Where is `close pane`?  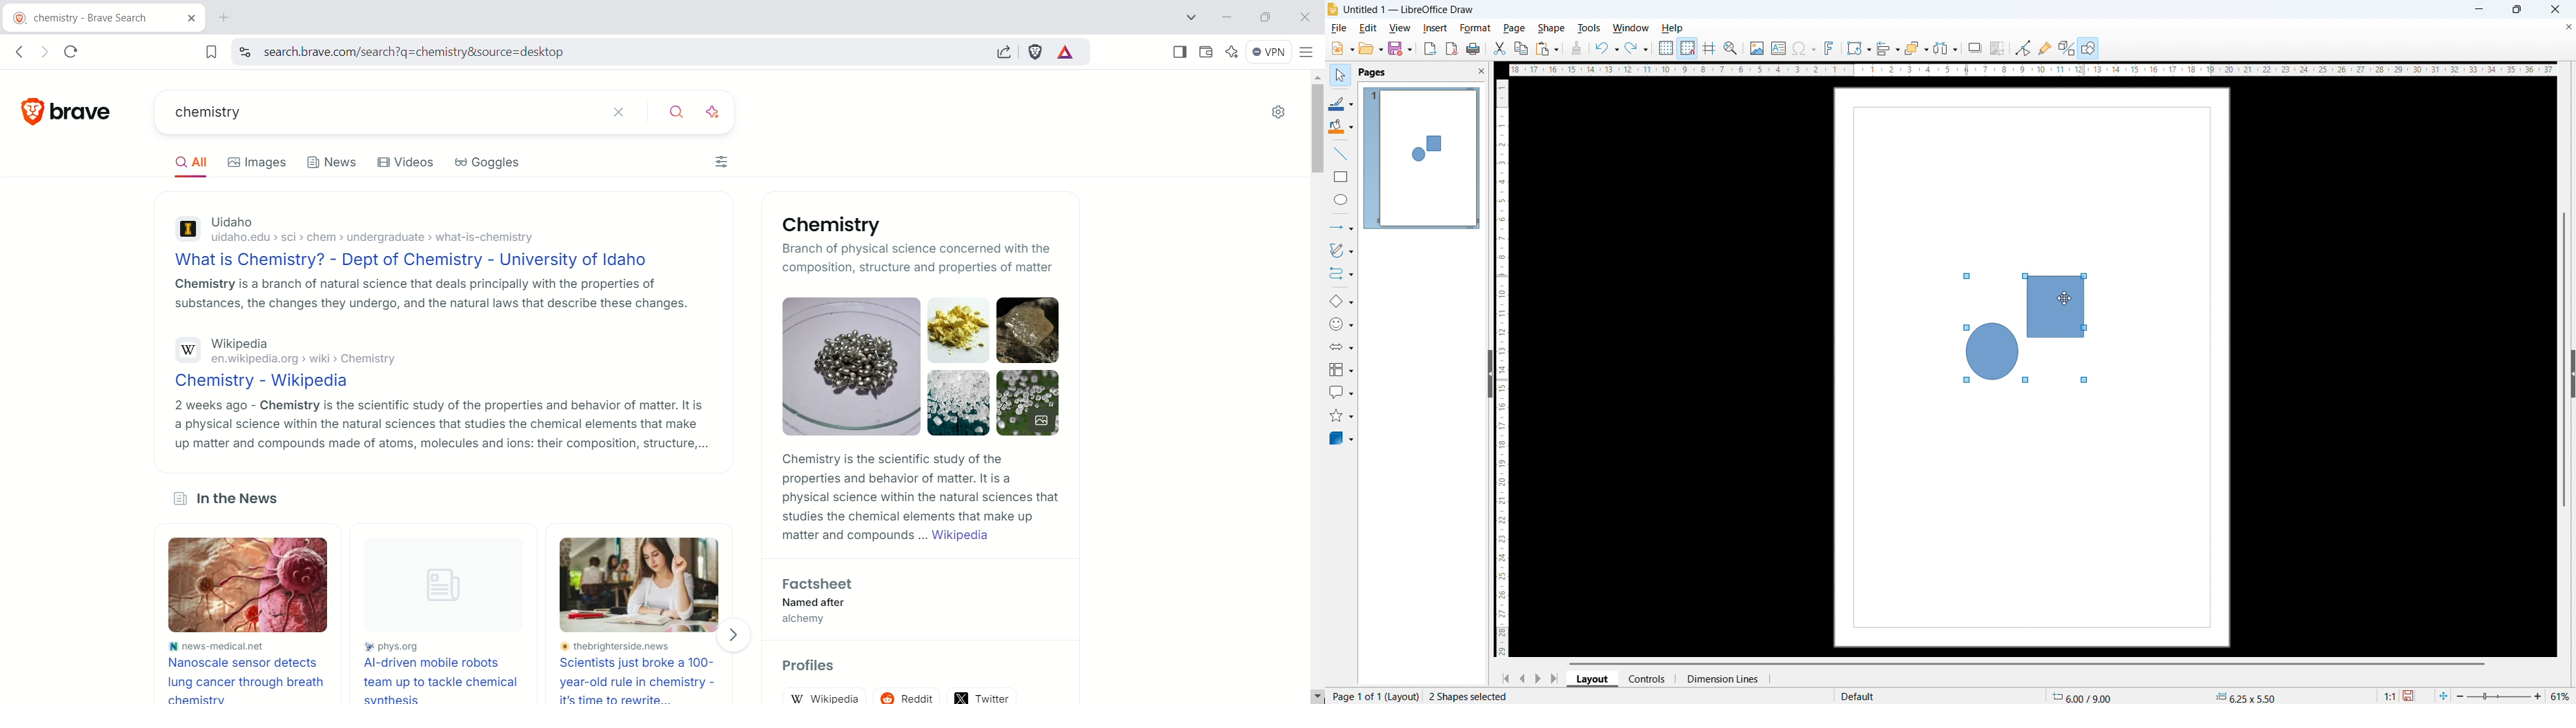
close pane is located at coordinates (1481, 72).